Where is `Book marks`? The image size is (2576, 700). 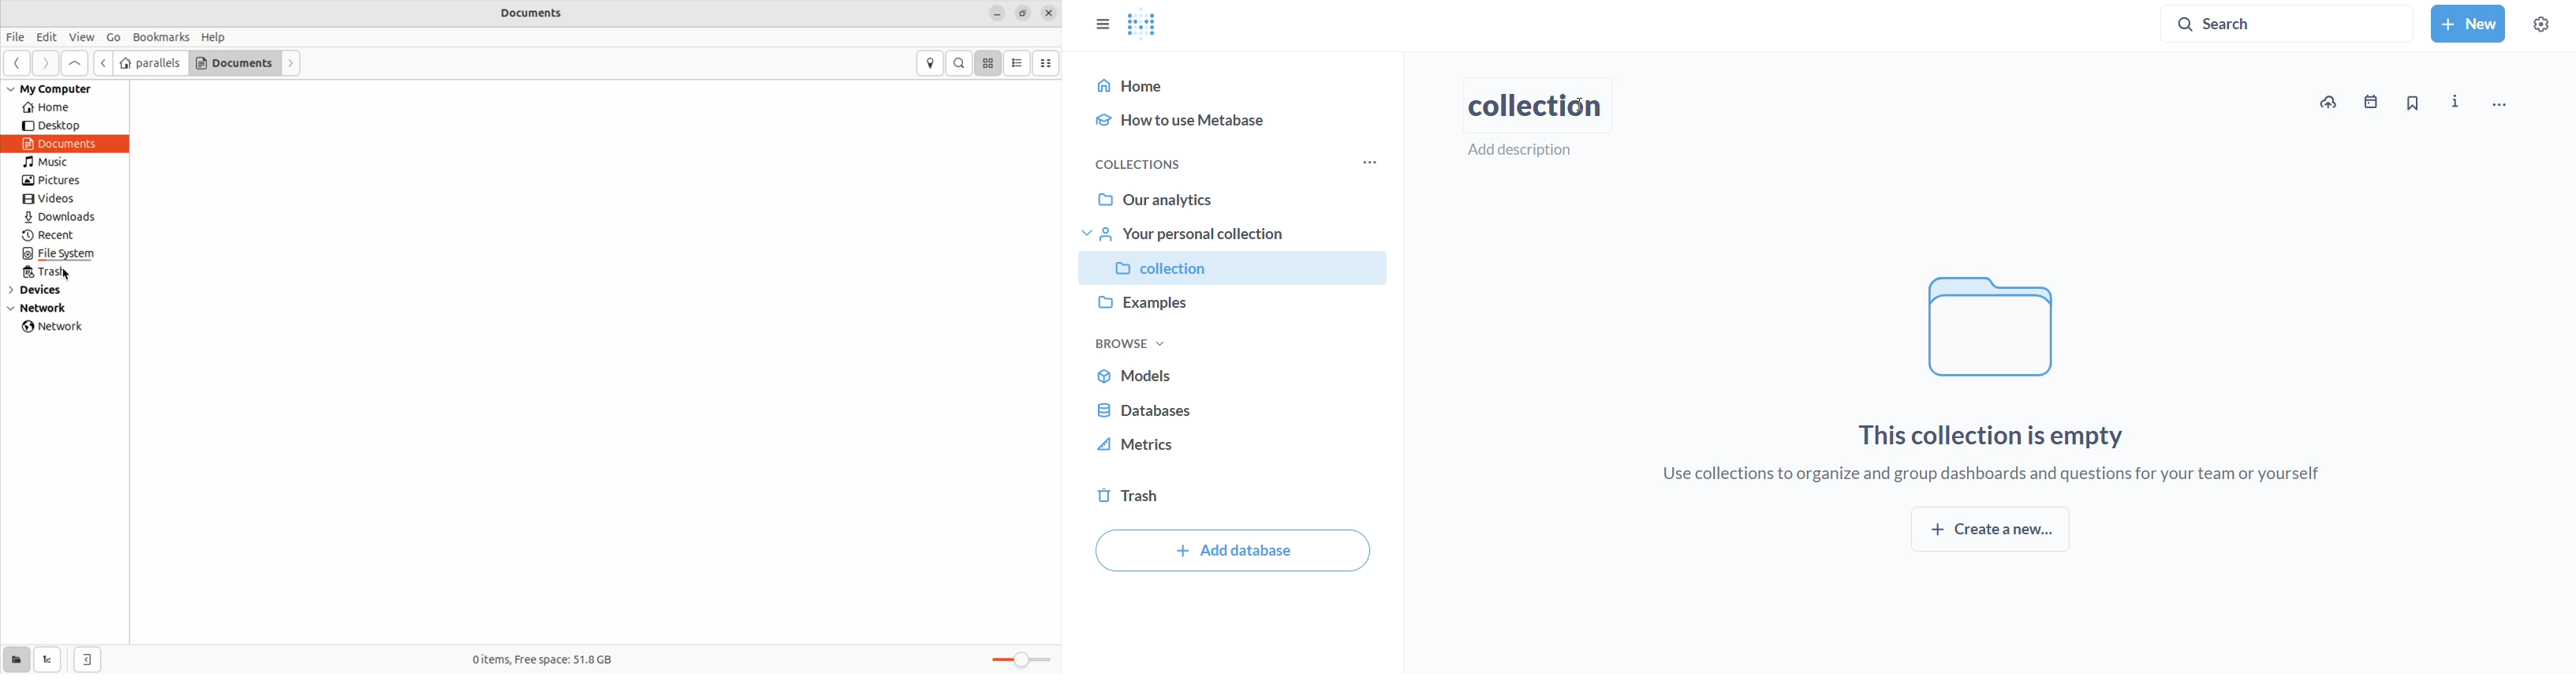 Book marks is located at coordinates (161, 36).